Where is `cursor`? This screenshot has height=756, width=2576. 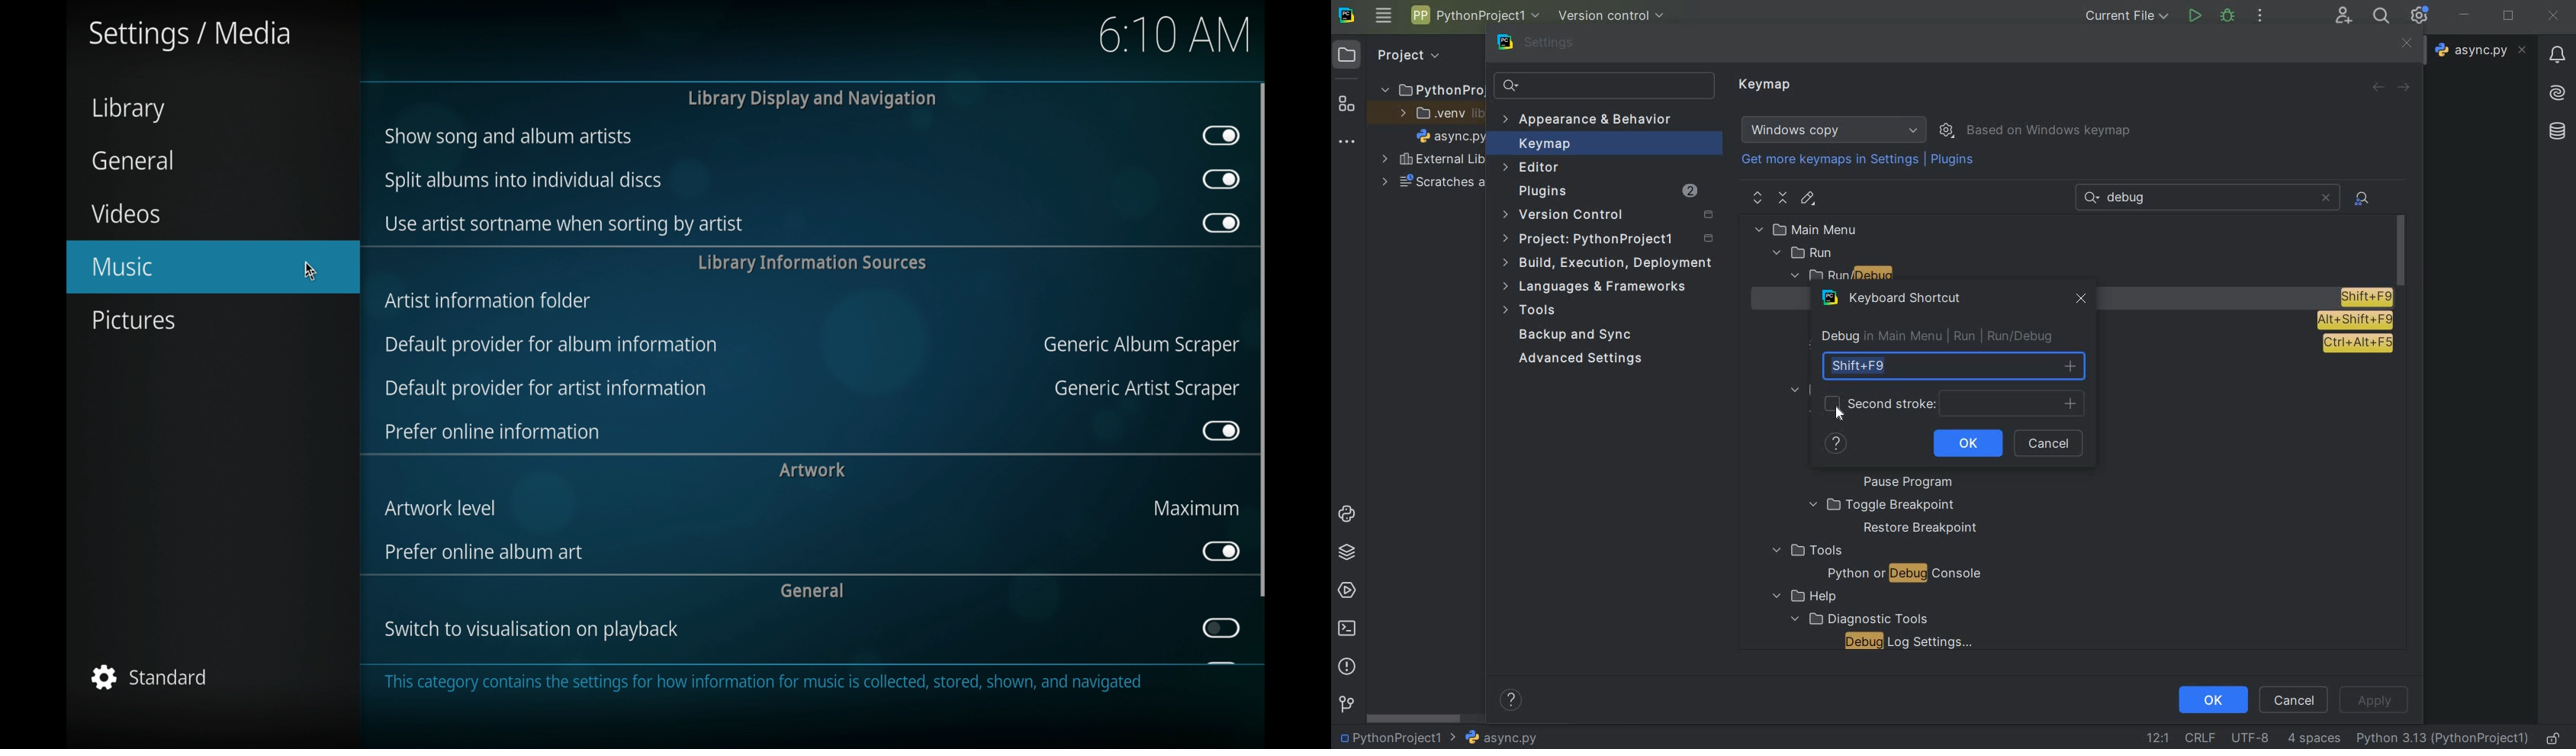 cursor is located at coordinates (311, 271).